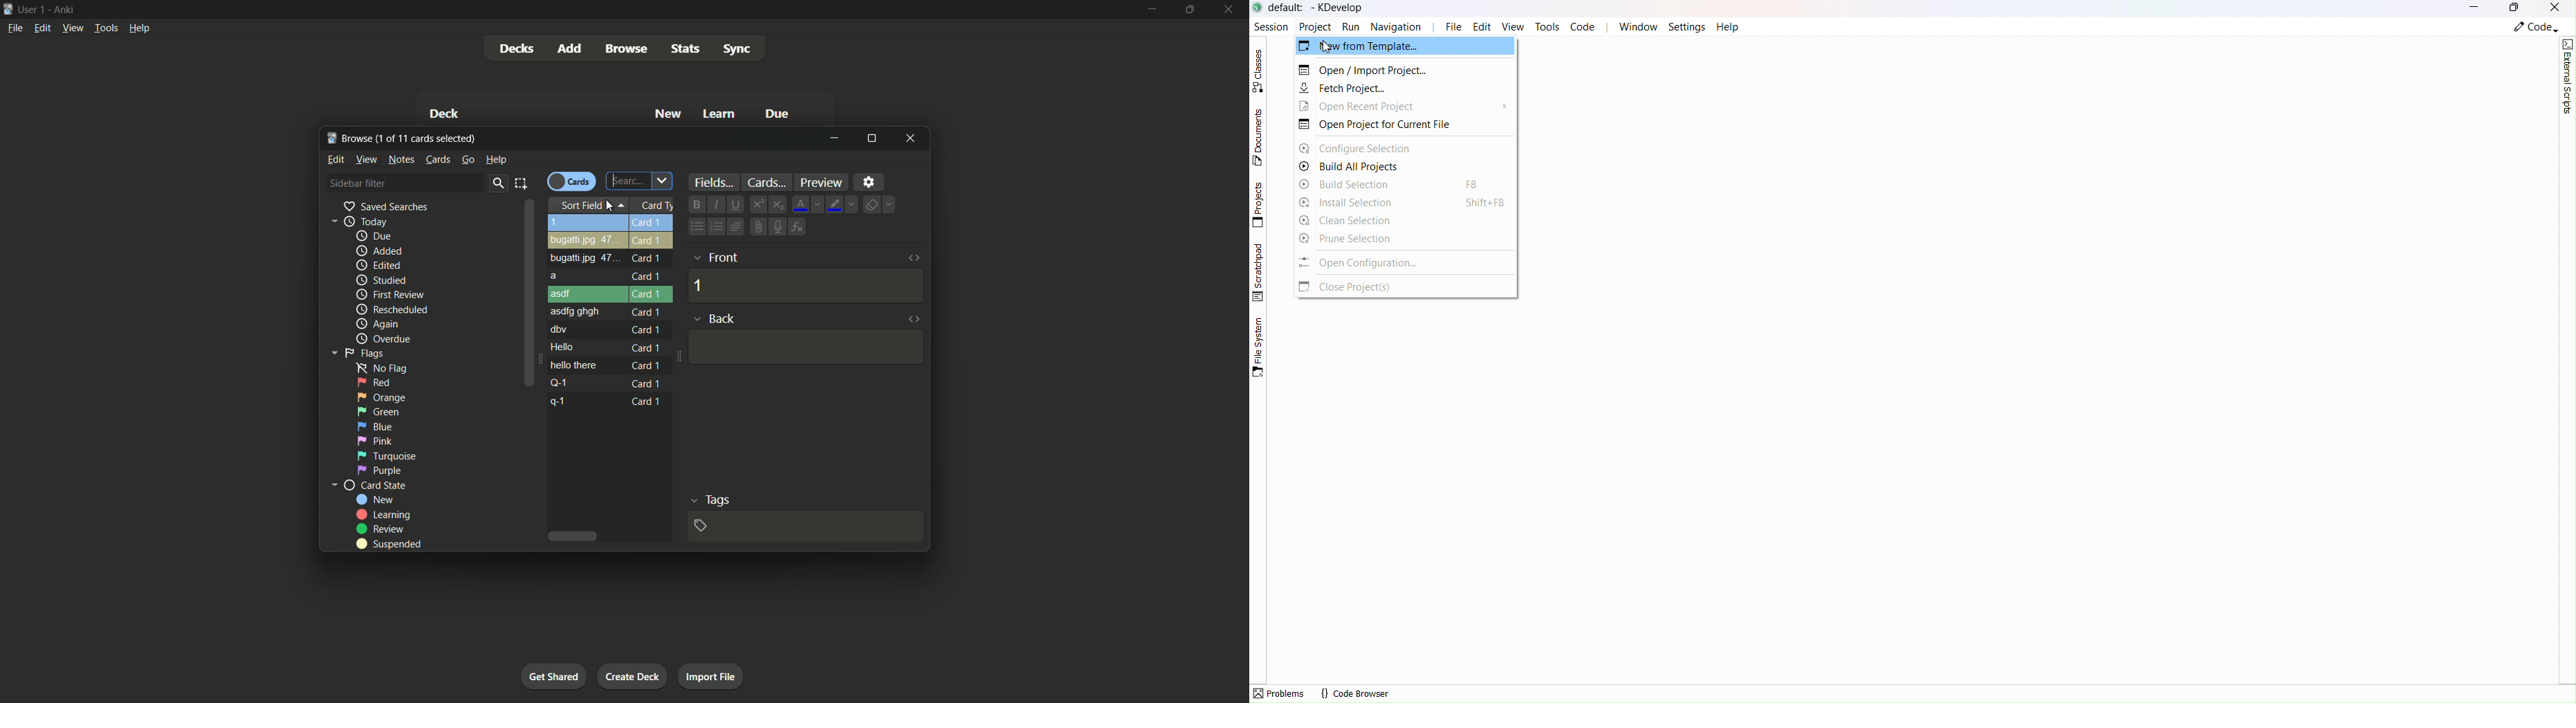  Describe the element at coordinates (712, 182) in the screenshot. I see `fields` at that location.